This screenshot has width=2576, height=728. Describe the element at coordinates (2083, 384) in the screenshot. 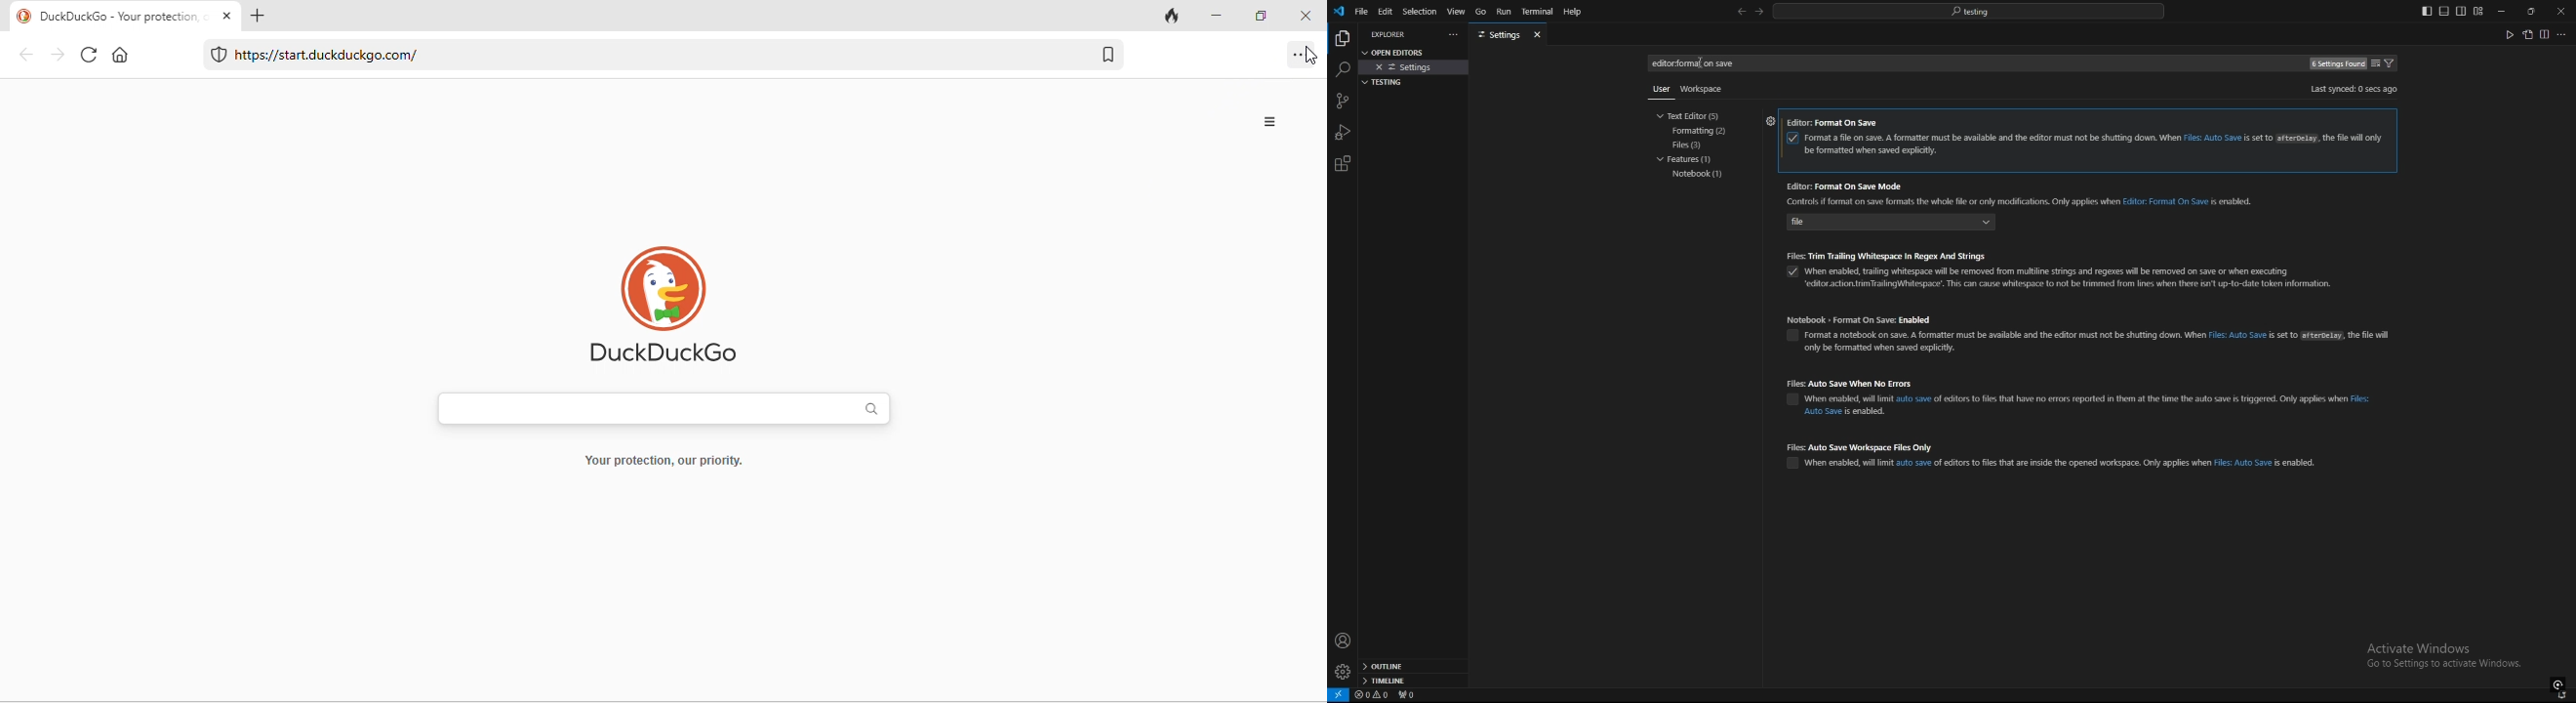

I see `files auto save when no errors` at that location.